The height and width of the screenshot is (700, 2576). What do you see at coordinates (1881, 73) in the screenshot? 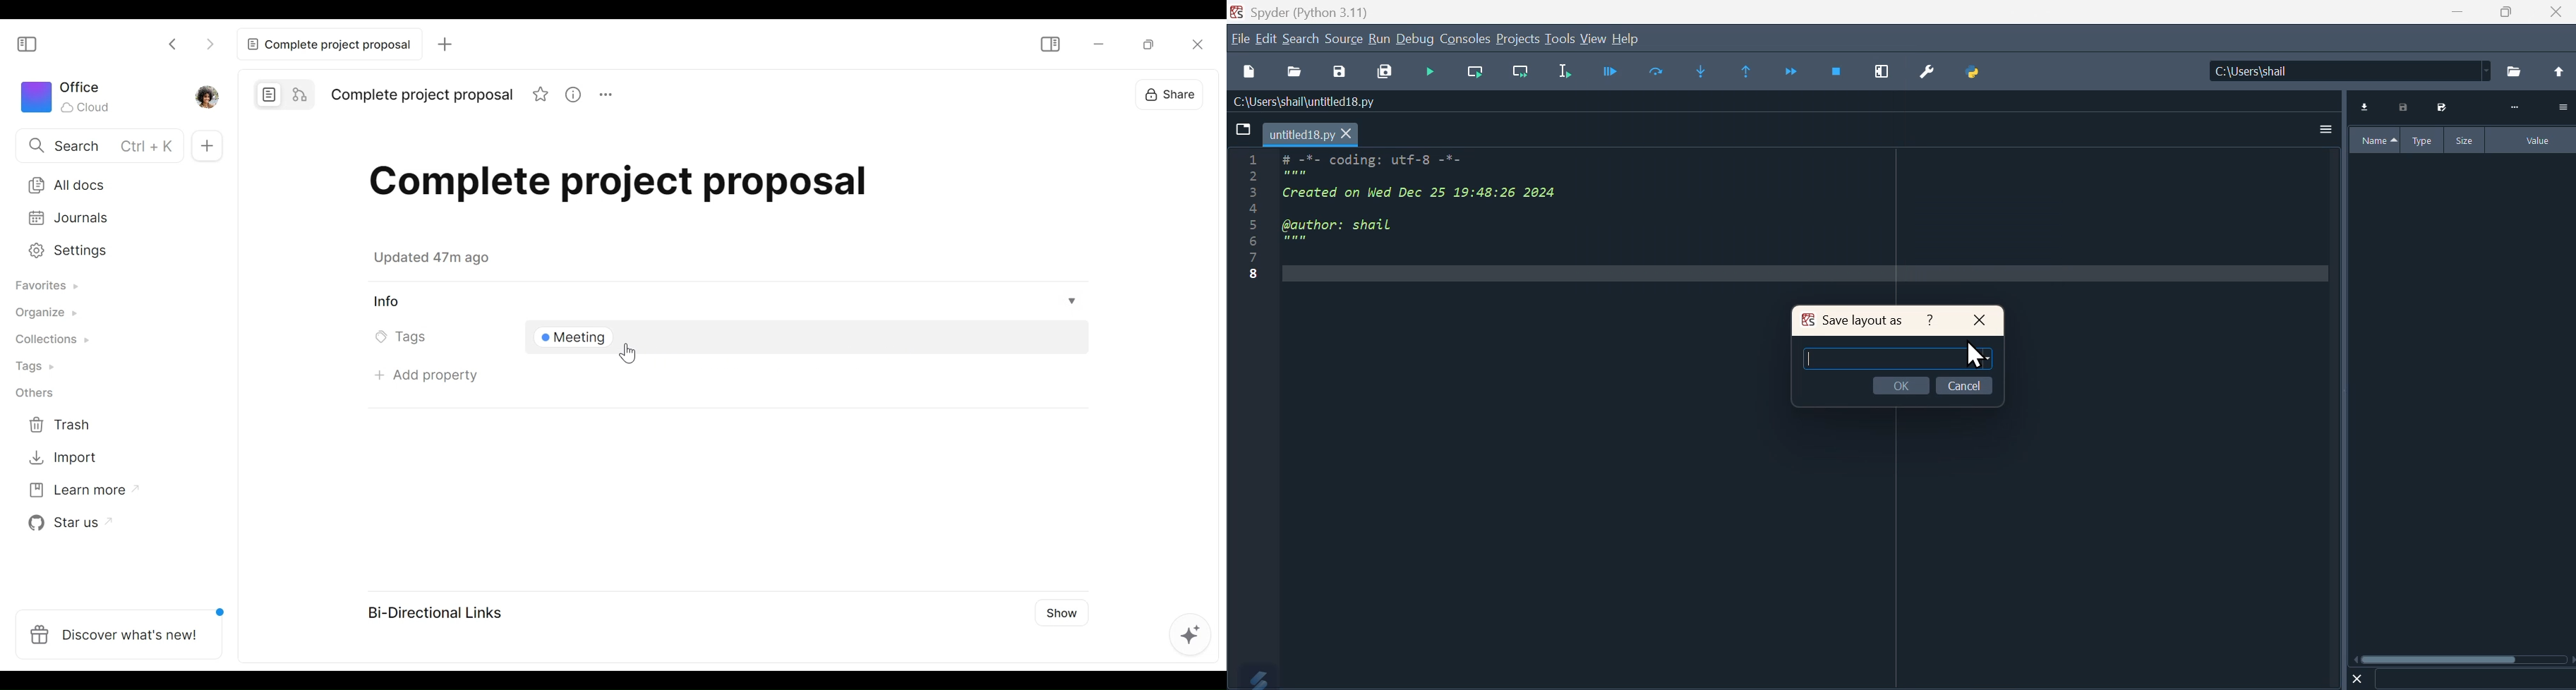
I see `Maximise current window` at bounding box center [1881, 73].